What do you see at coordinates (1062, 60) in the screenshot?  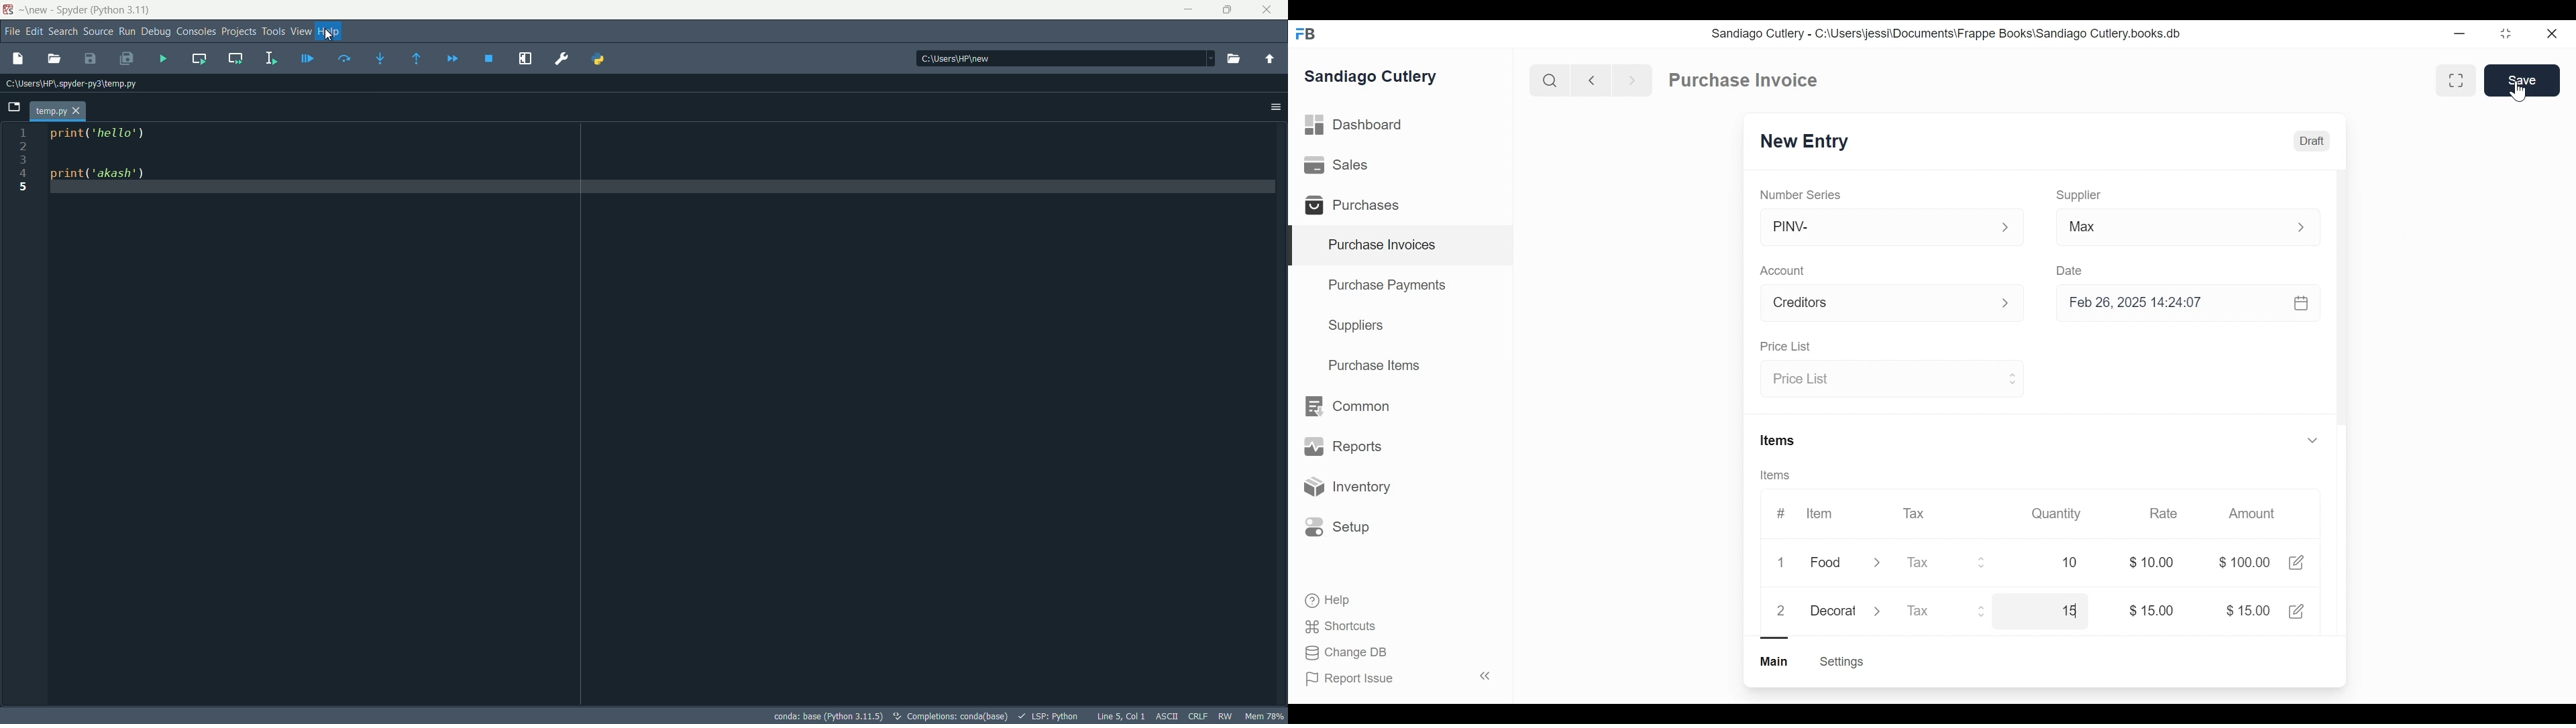 I see `directory` at bounding box center [1062, 60].